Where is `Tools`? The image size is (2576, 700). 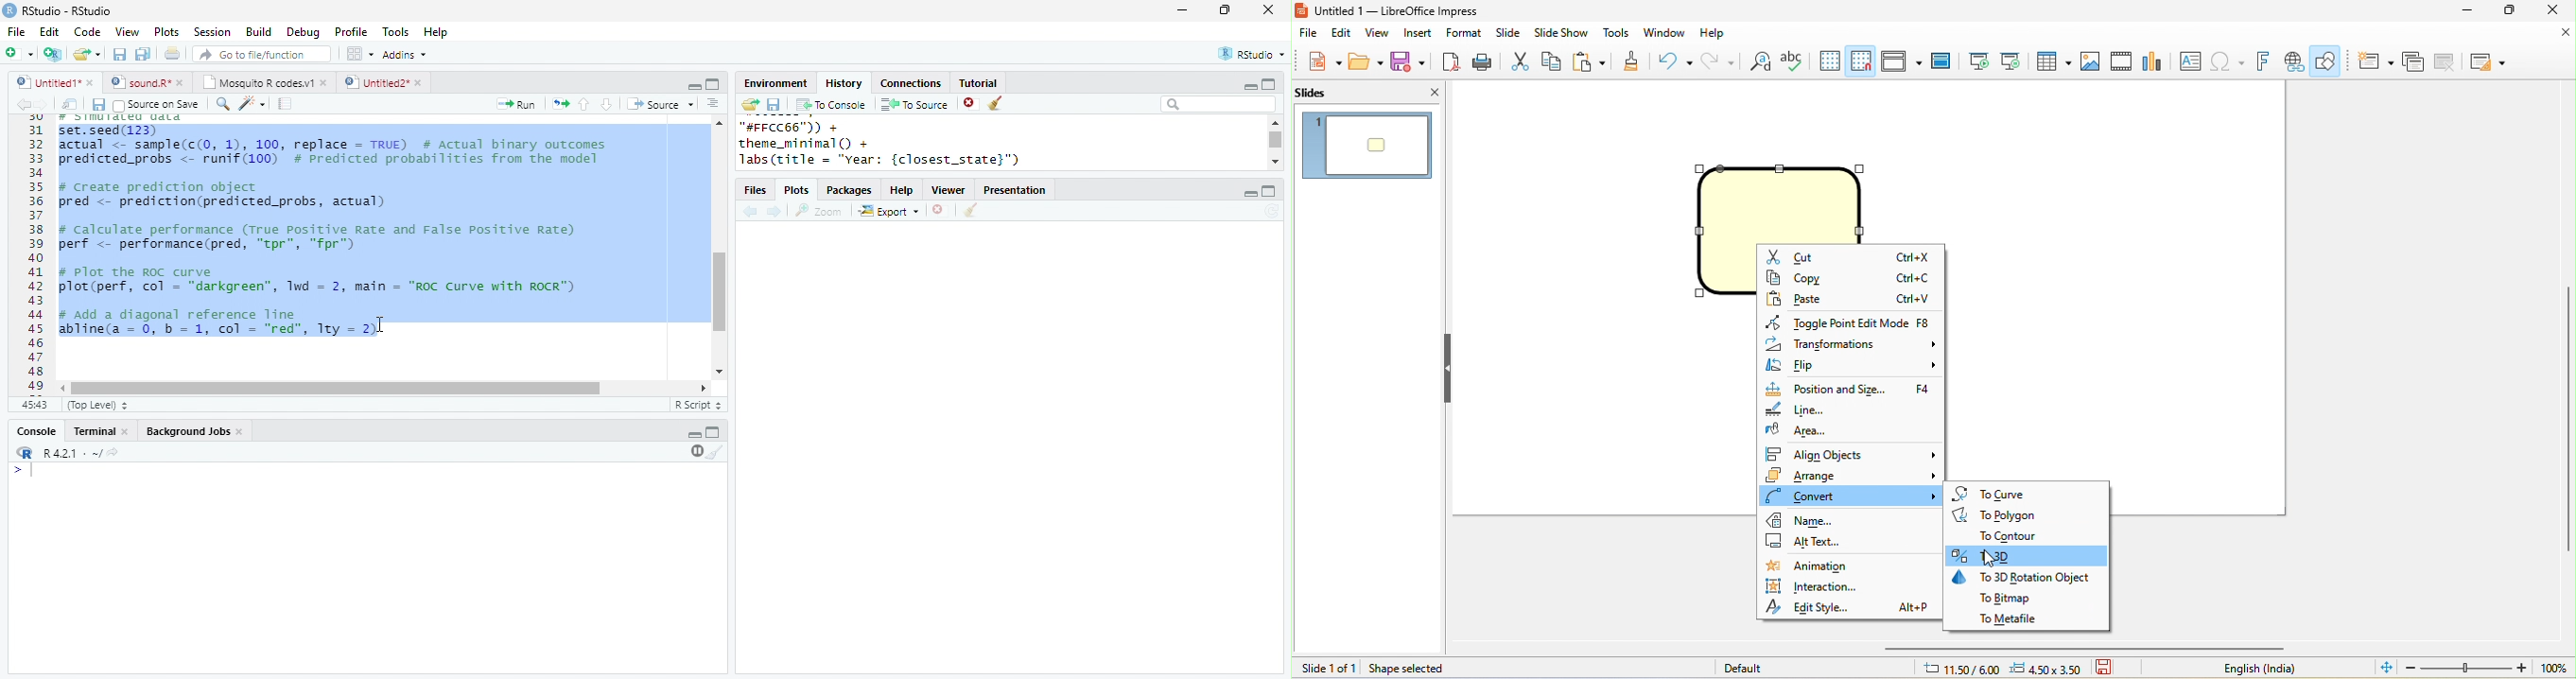
Tools is located at coordinates (396, 32).